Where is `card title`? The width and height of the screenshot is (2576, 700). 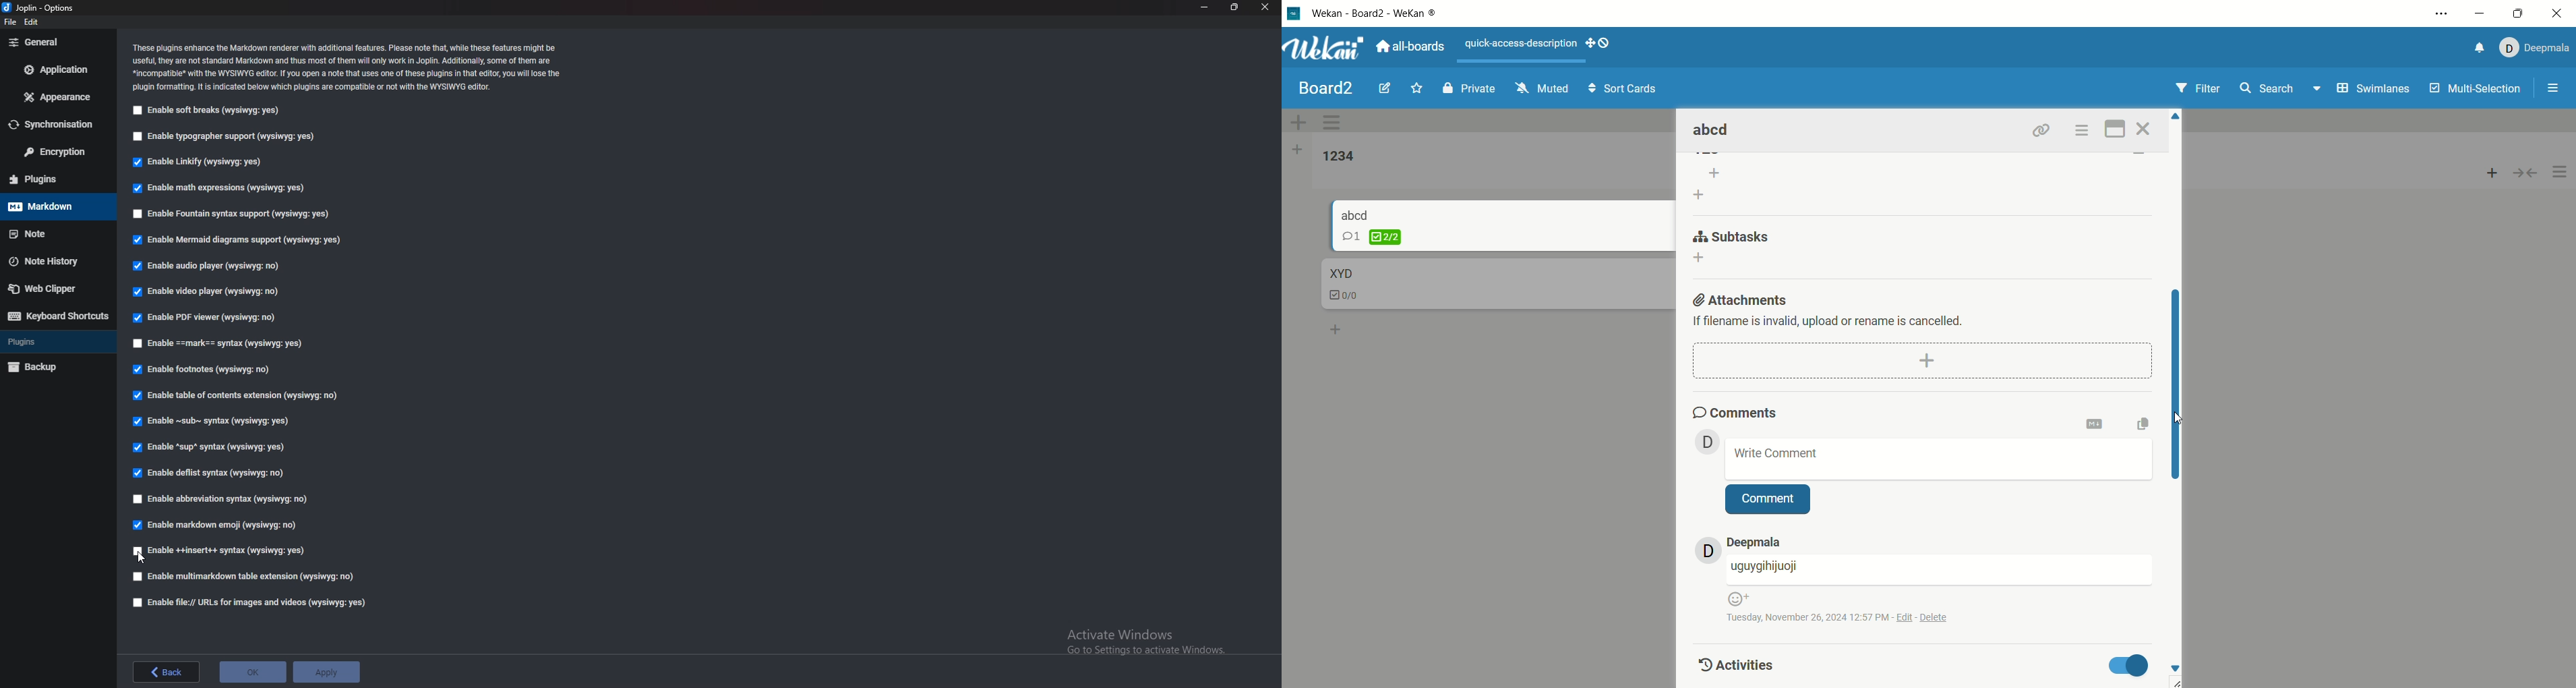
card title is located at coordinates (1340, 274).